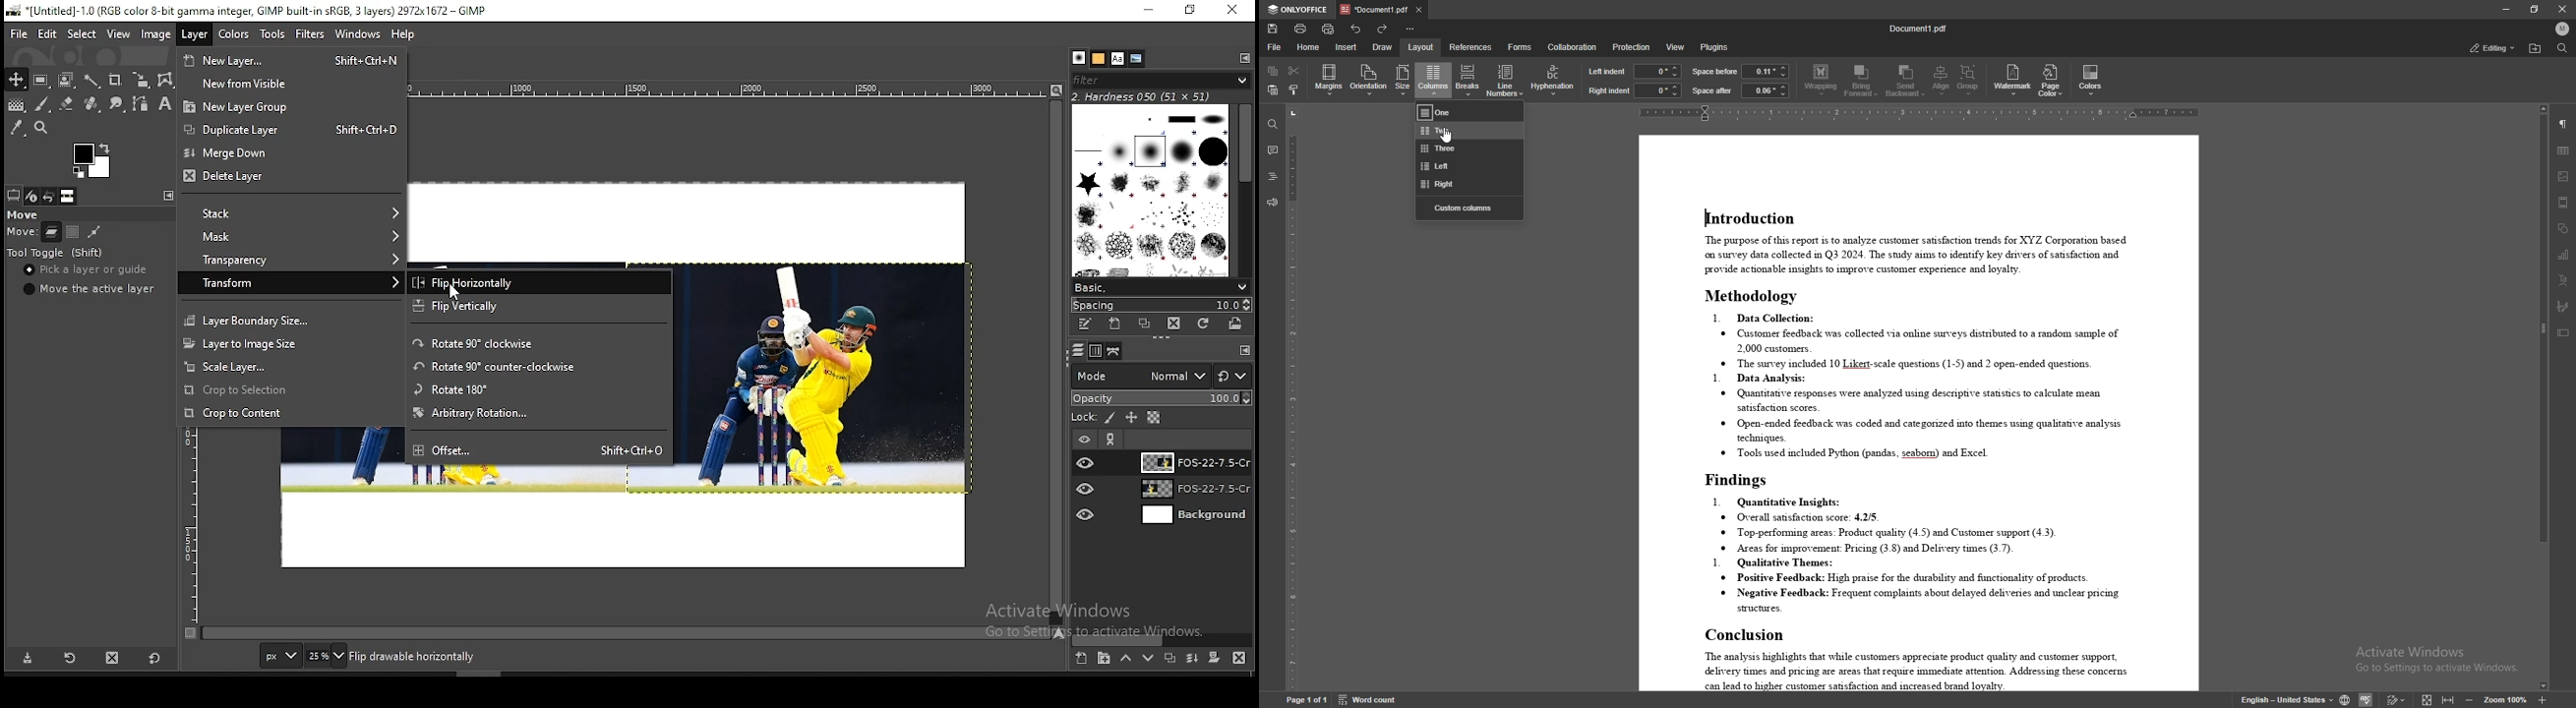  I want to click on lock, so click(1082, 418).